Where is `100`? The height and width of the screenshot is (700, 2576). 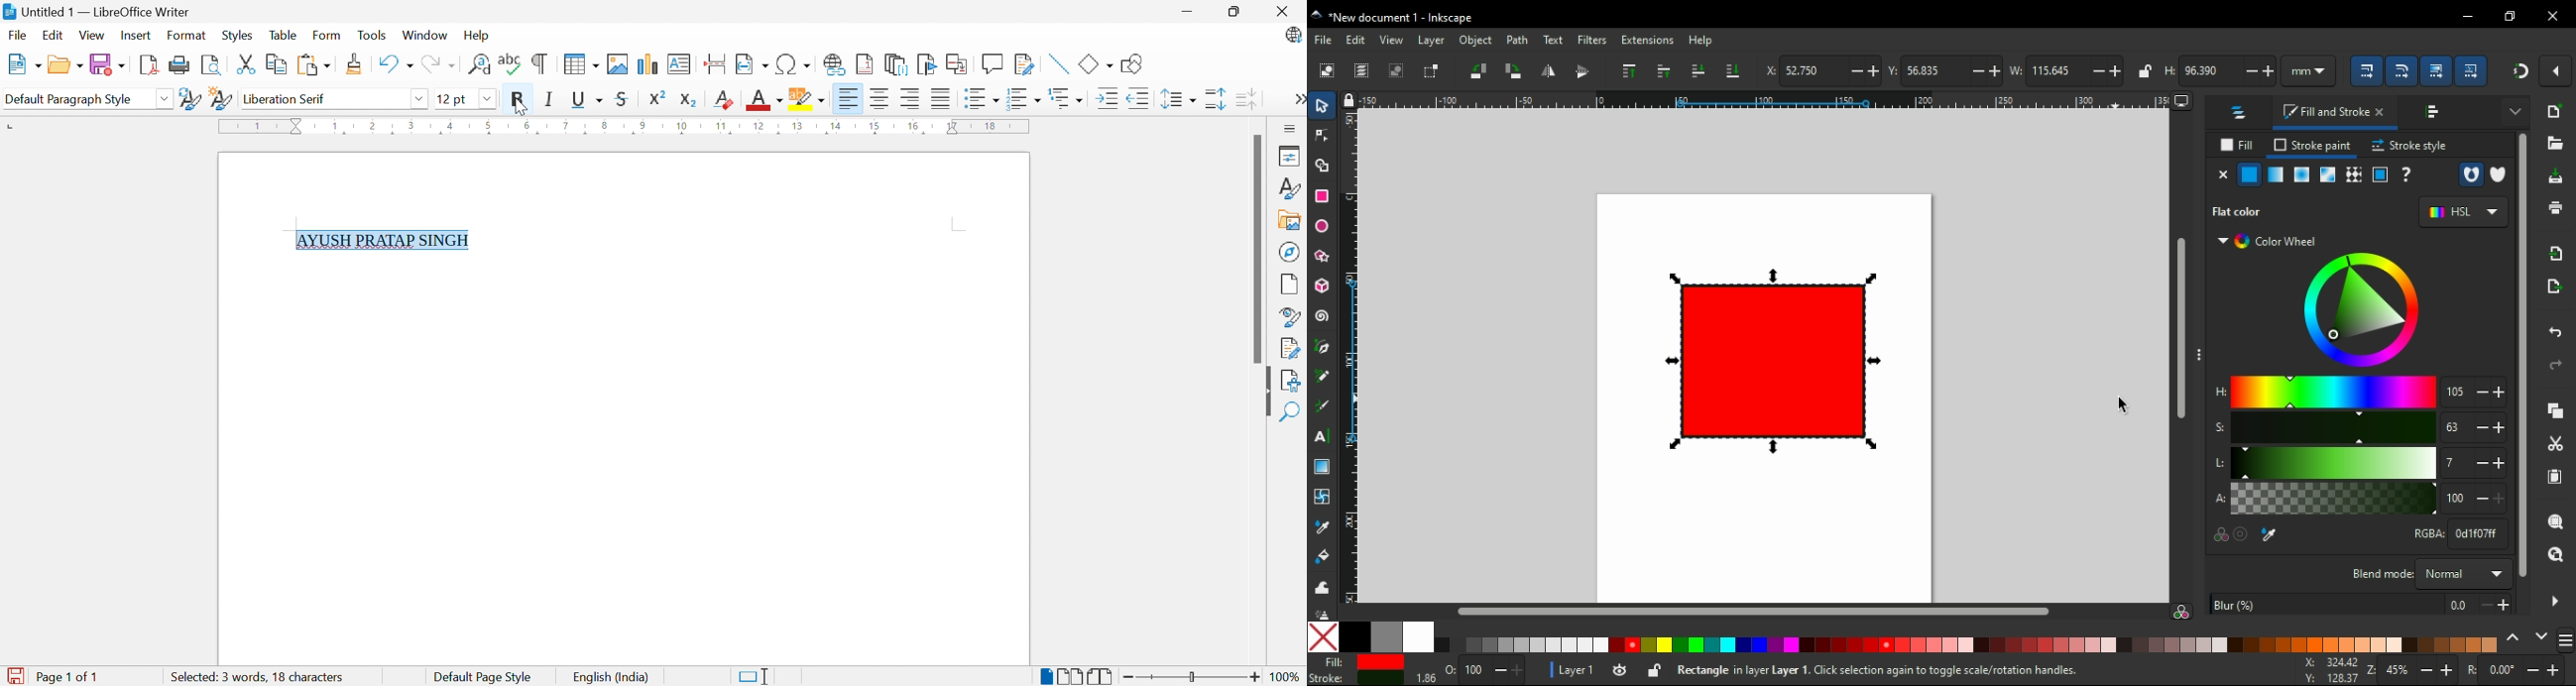 100 is located at coordinates (2458, 500).